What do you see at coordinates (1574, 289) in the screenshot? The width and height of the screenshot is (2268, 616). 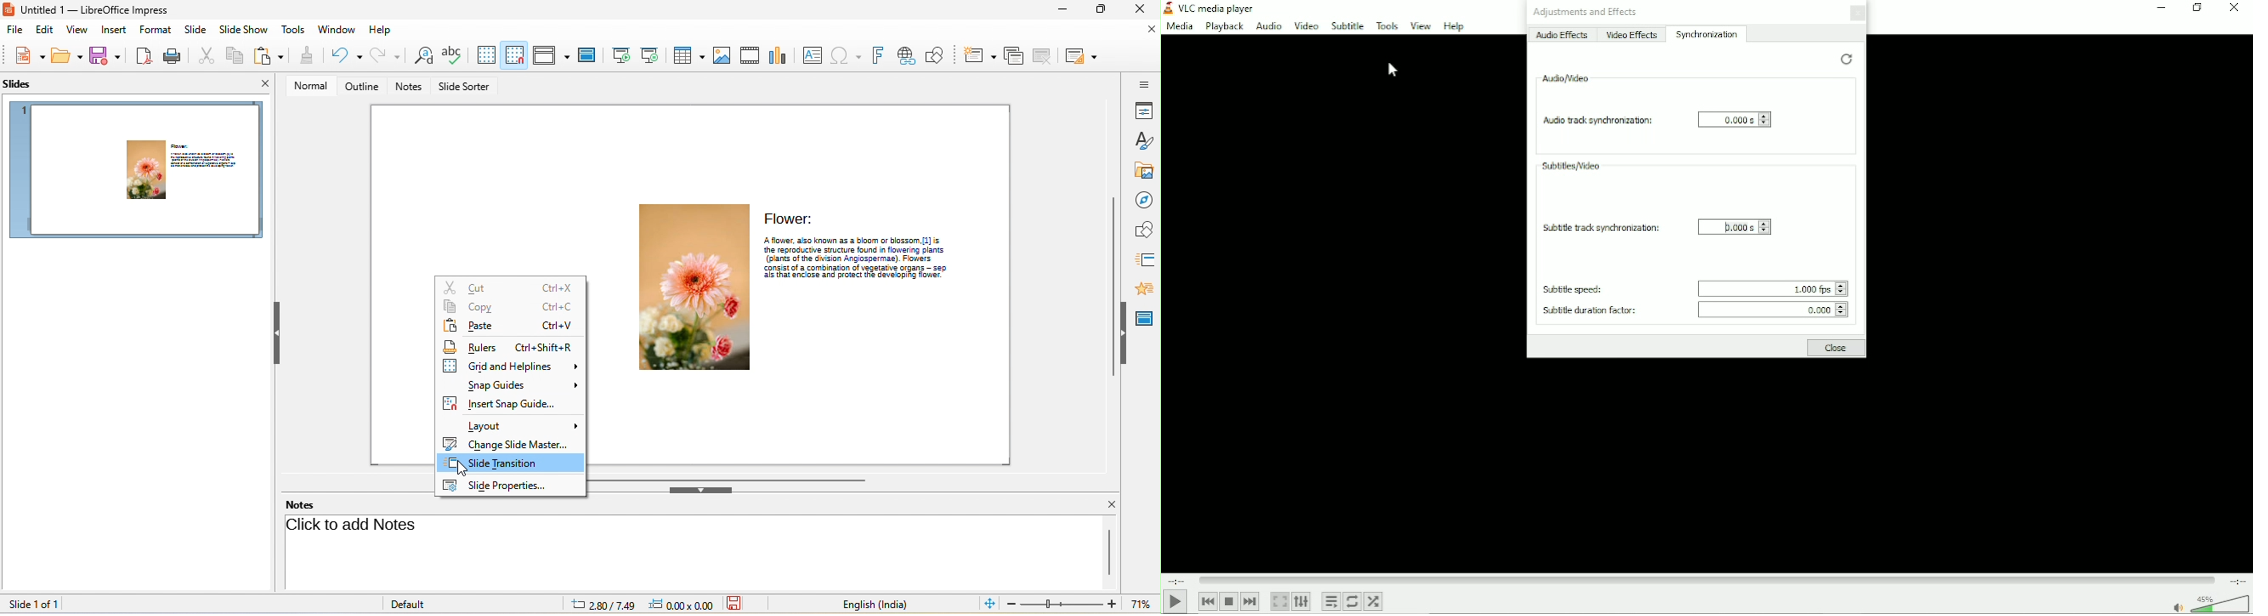 I see `Subtitle speed` at bounding box center [1574, 289].